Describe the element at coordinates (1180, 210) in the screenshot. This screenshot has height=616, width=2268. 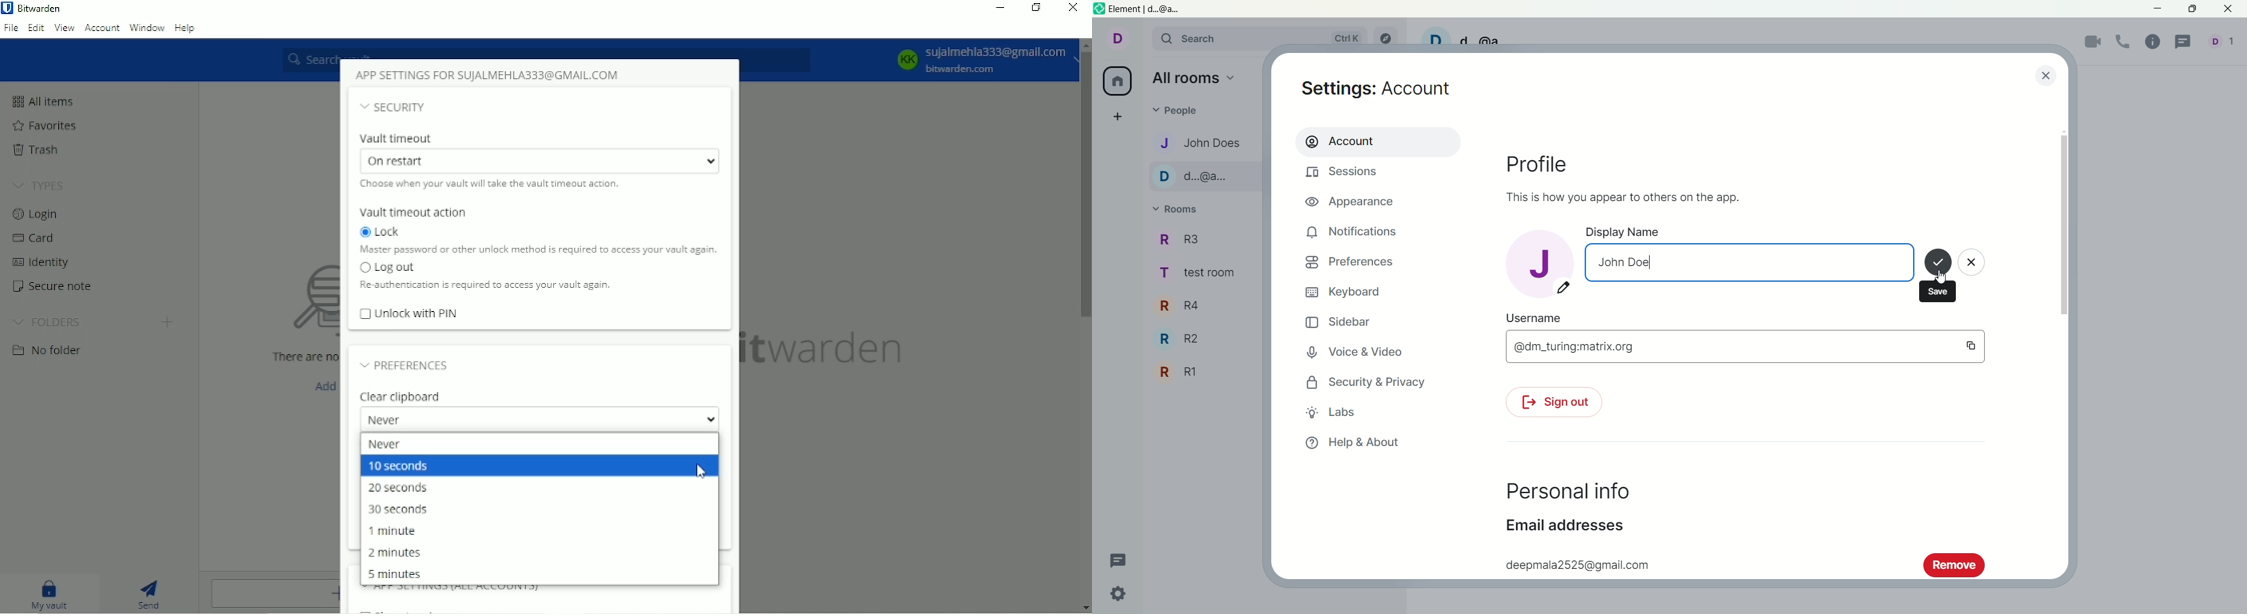
I see `rooms` at that location.